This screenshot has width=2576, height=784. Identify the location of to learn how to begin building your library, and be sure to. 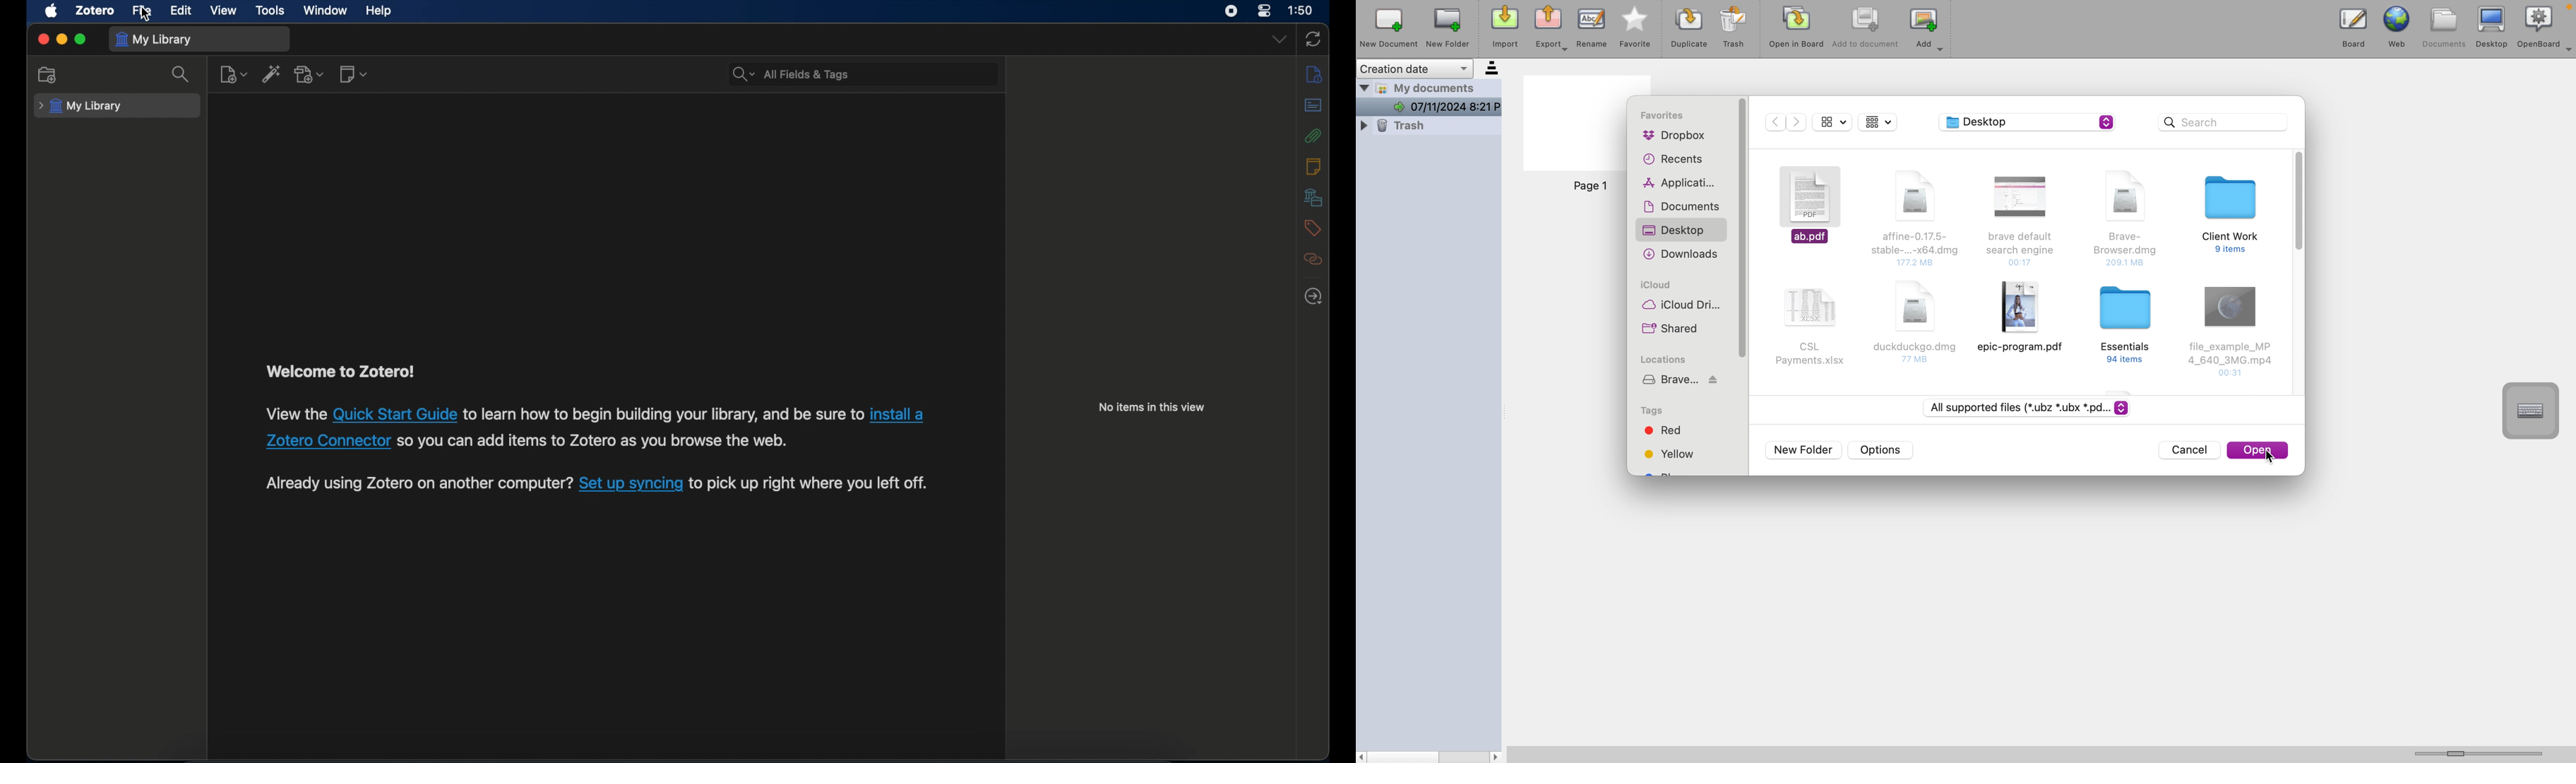
(664, 414).